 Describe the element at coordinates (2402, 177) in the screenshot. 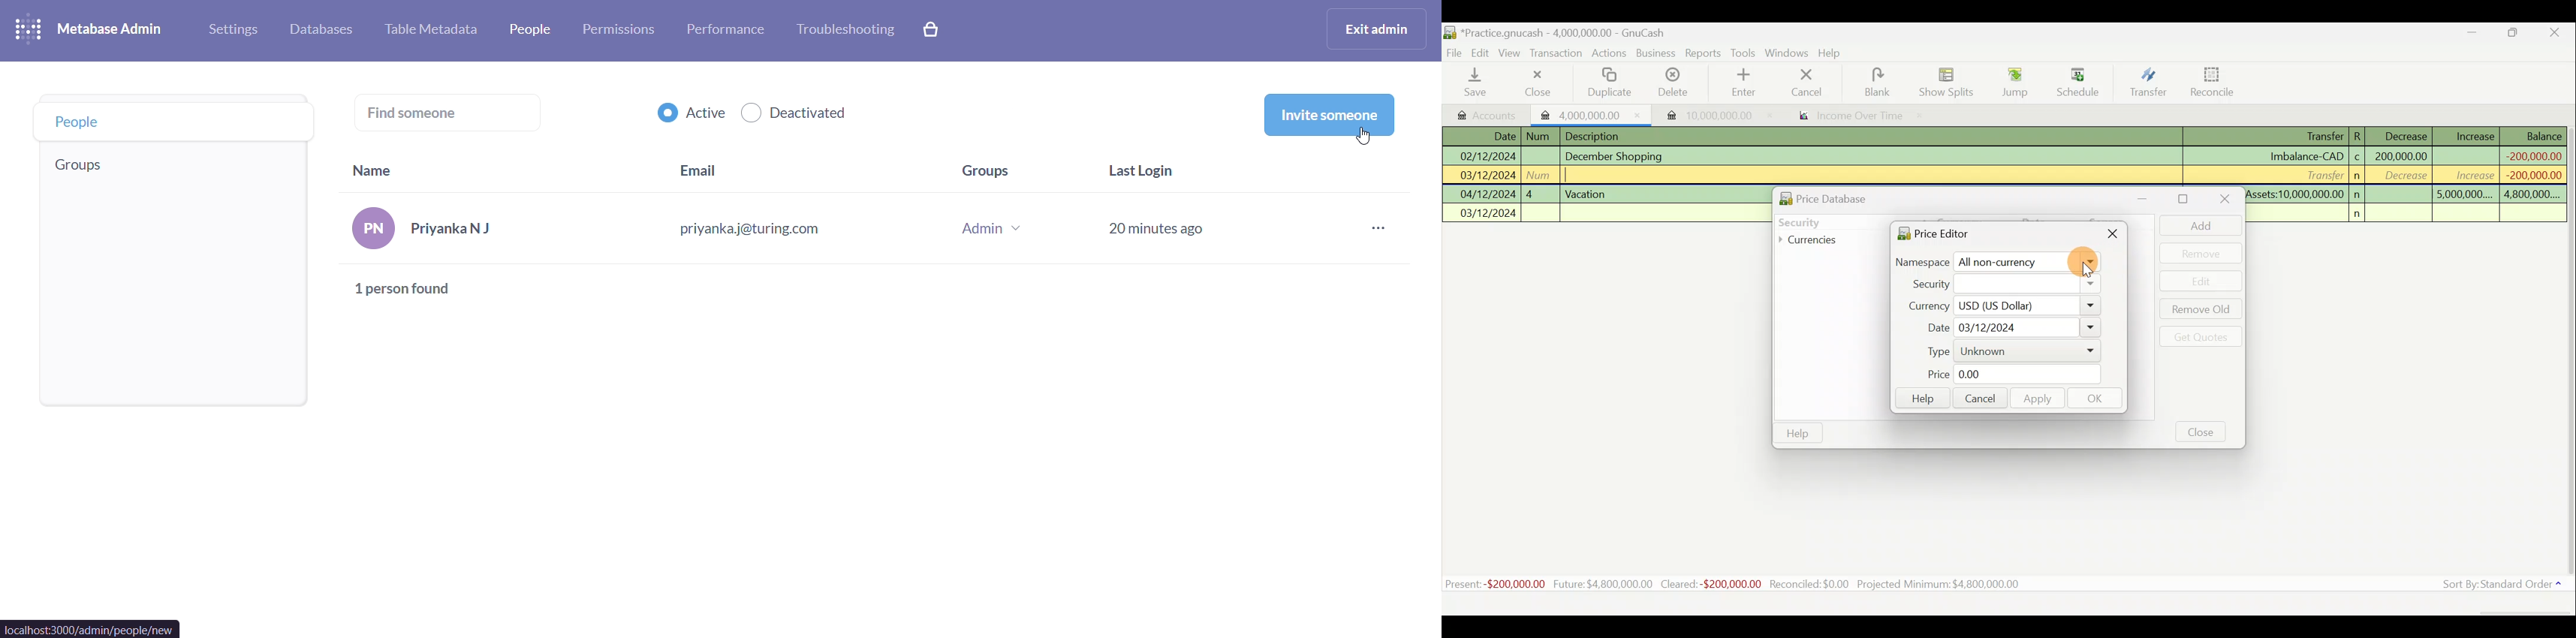

I see `decrease` at that location.